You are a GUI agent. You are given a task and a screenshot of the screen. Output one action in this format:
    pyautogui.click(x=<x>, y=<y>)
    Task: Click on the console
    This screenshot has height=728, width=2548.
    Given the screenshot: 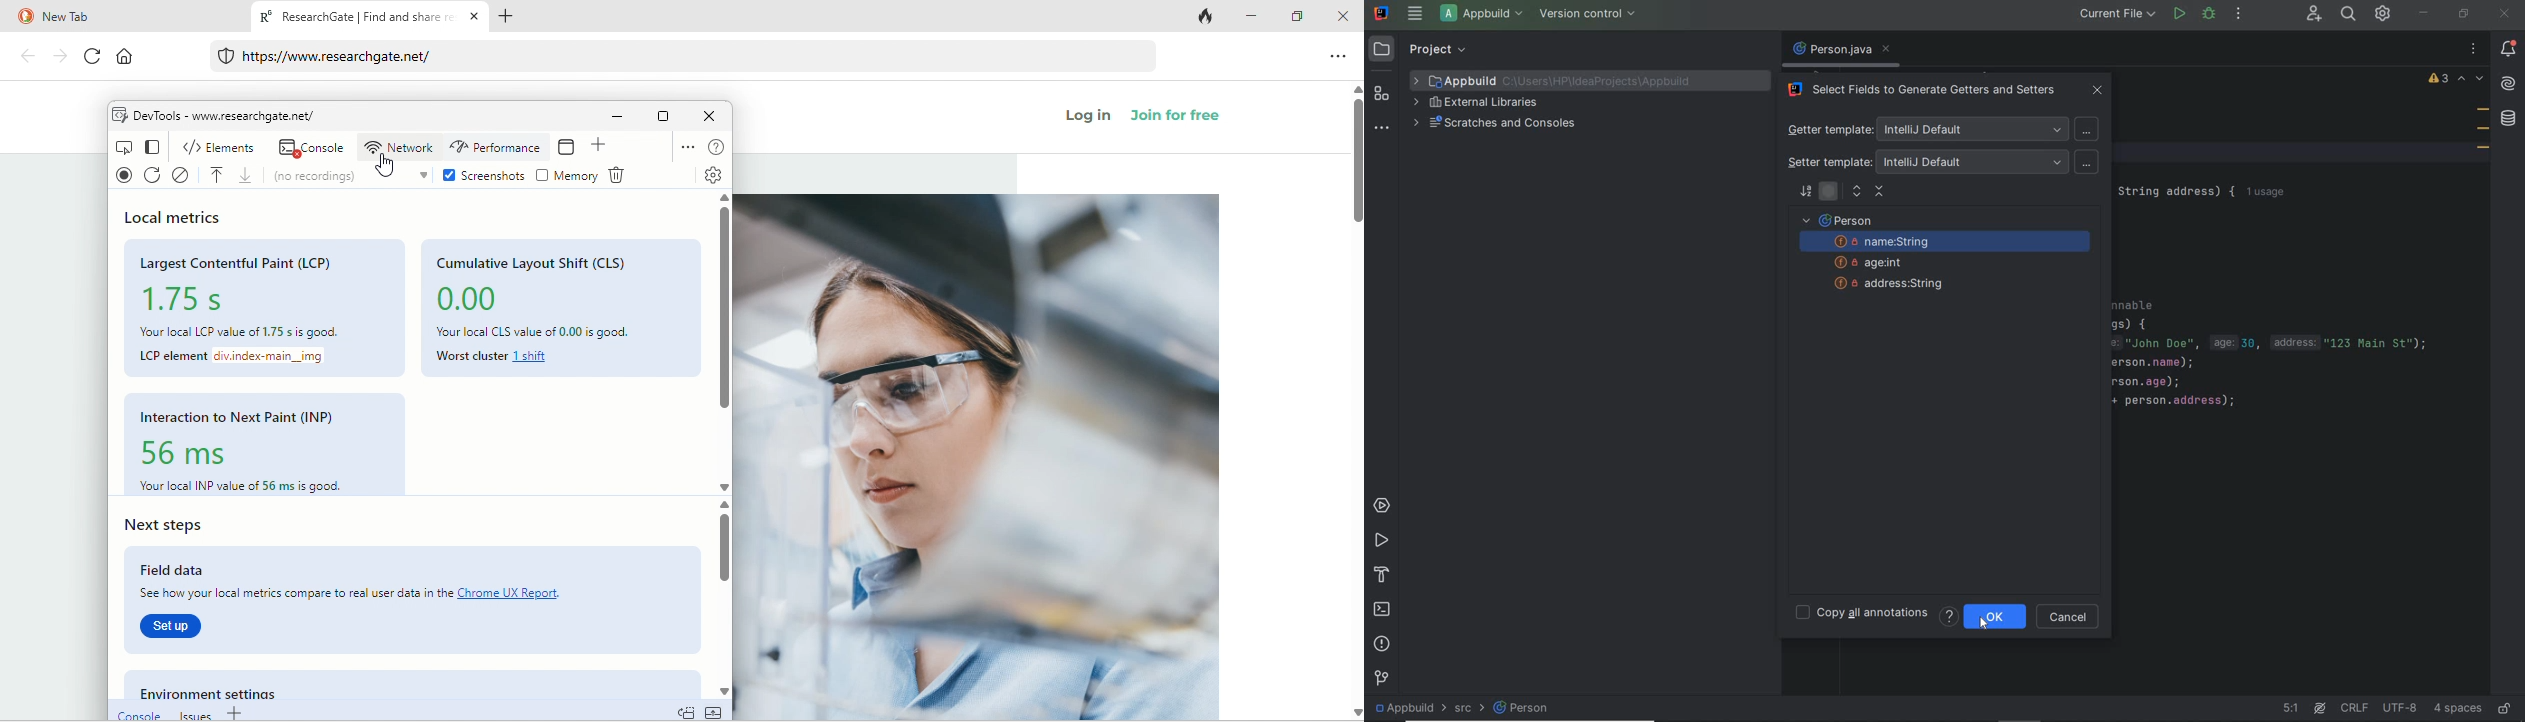 What is the action you would take?
    pyautogui.click(x=310, y=147)
    